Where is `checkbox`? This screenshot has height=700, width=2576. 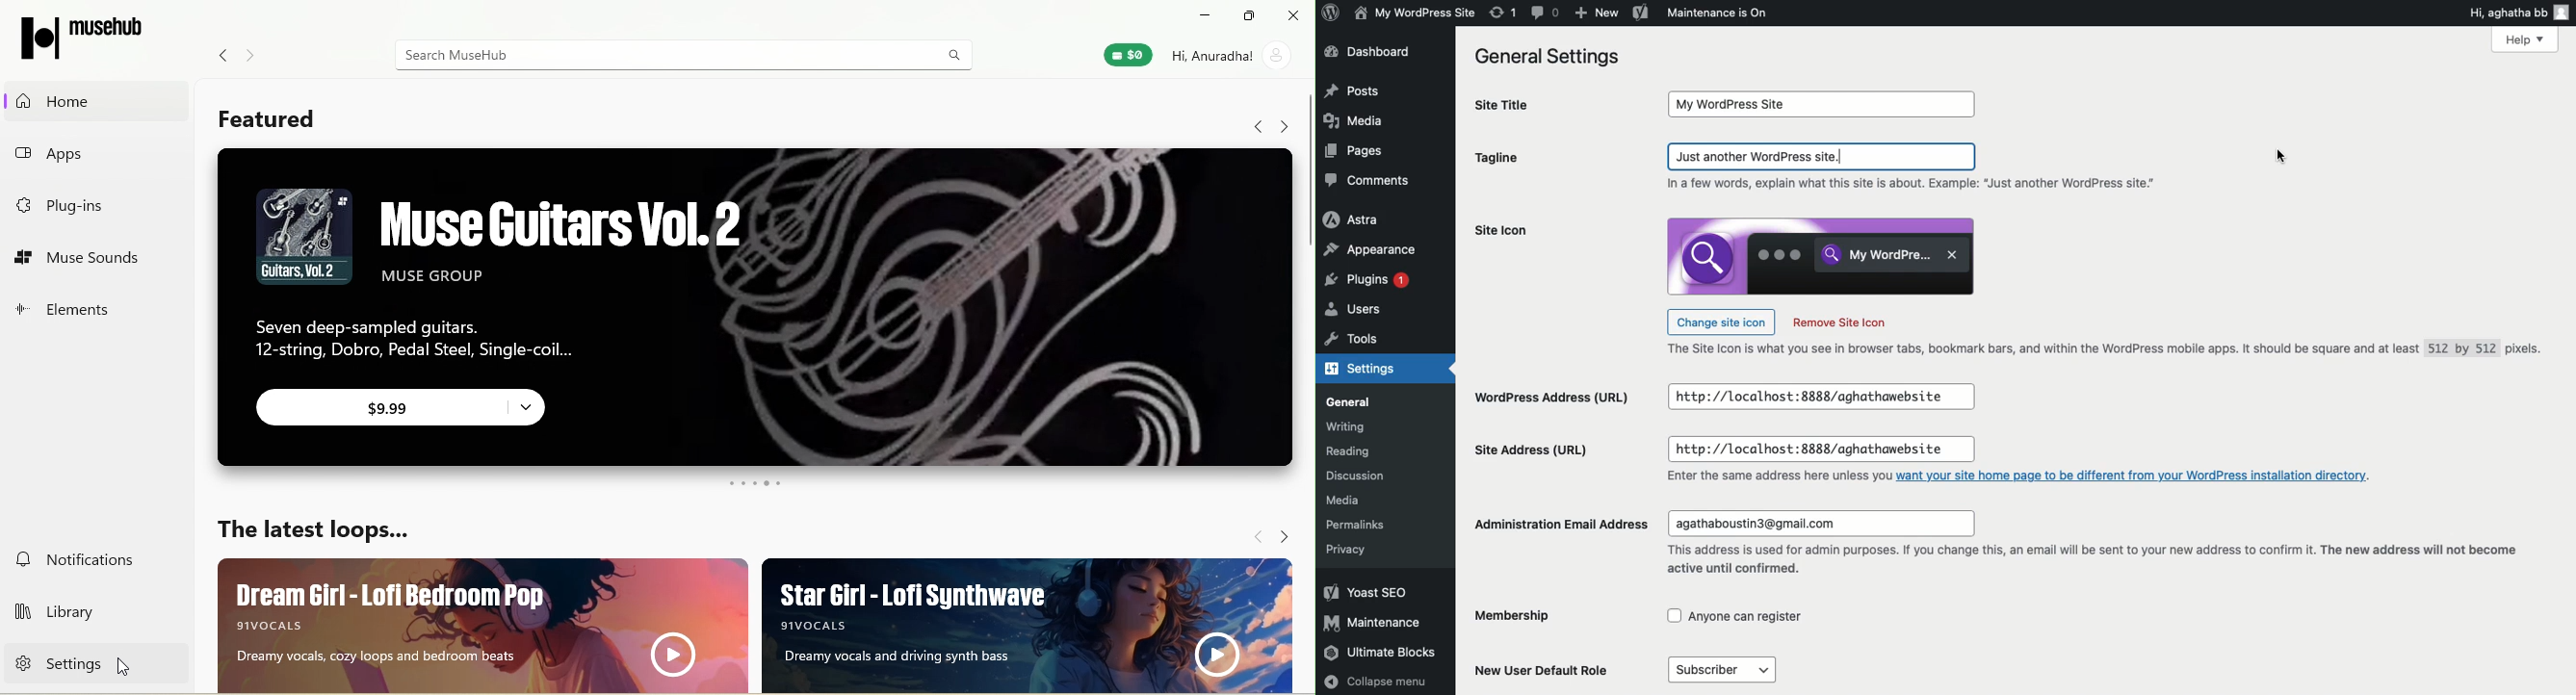 checkbox is located at coordinates (1736, 616).